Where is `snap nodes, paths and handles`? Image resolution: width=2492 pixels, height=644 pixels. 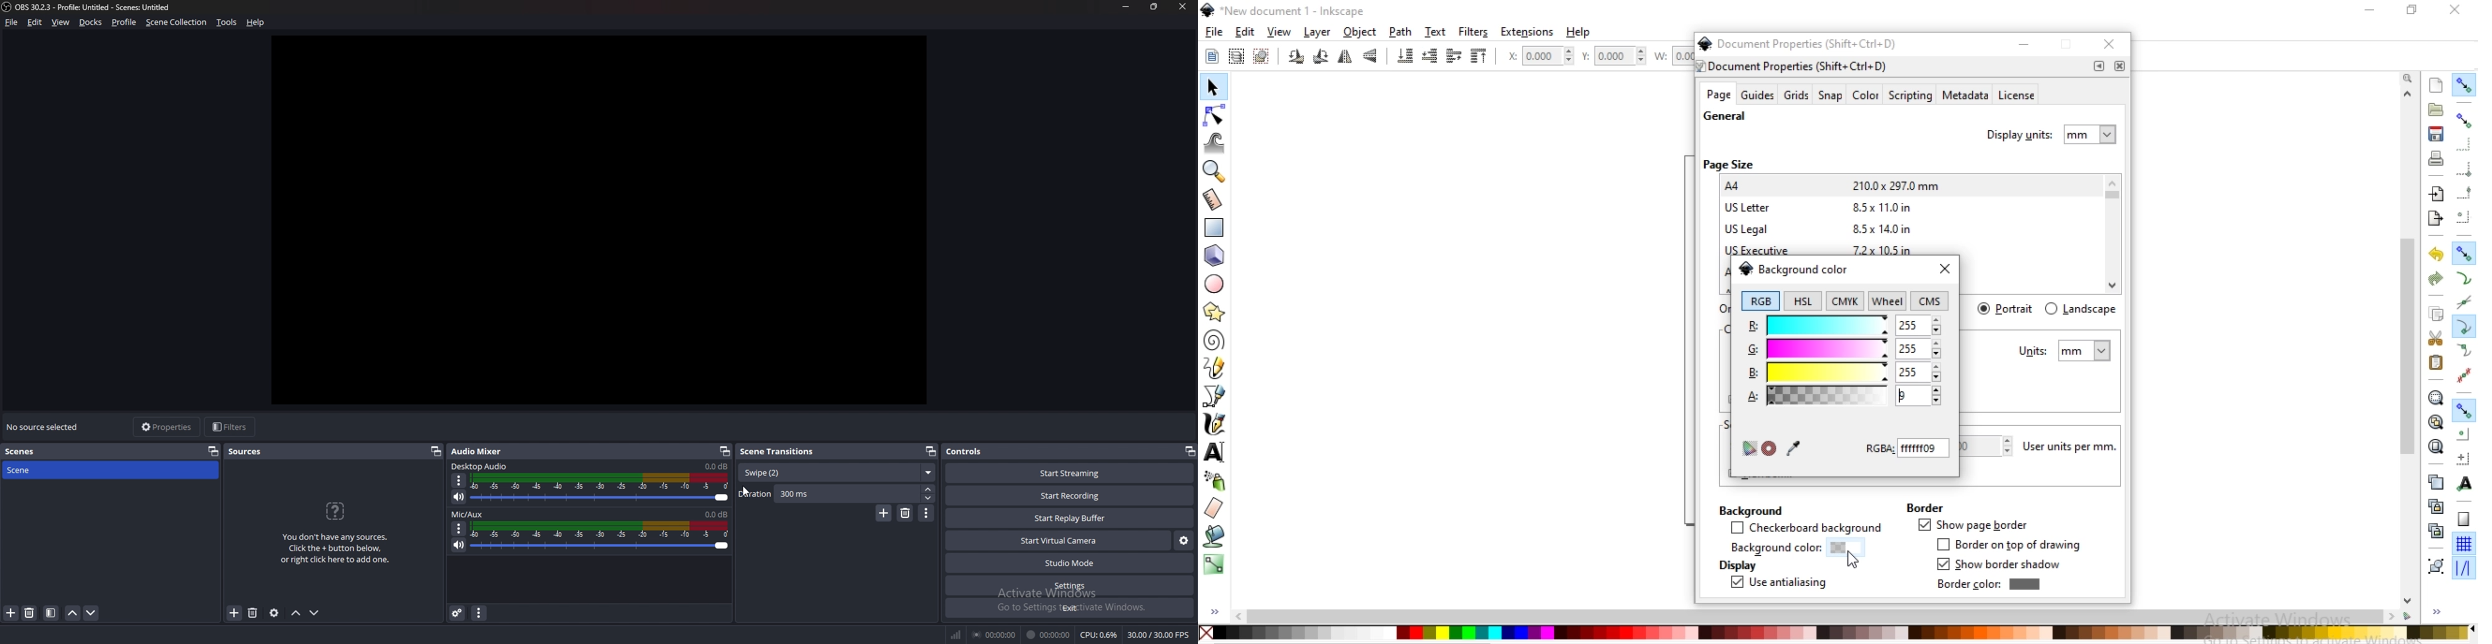
snap nodes, paths and handles is located at coordinates (2464, 253).